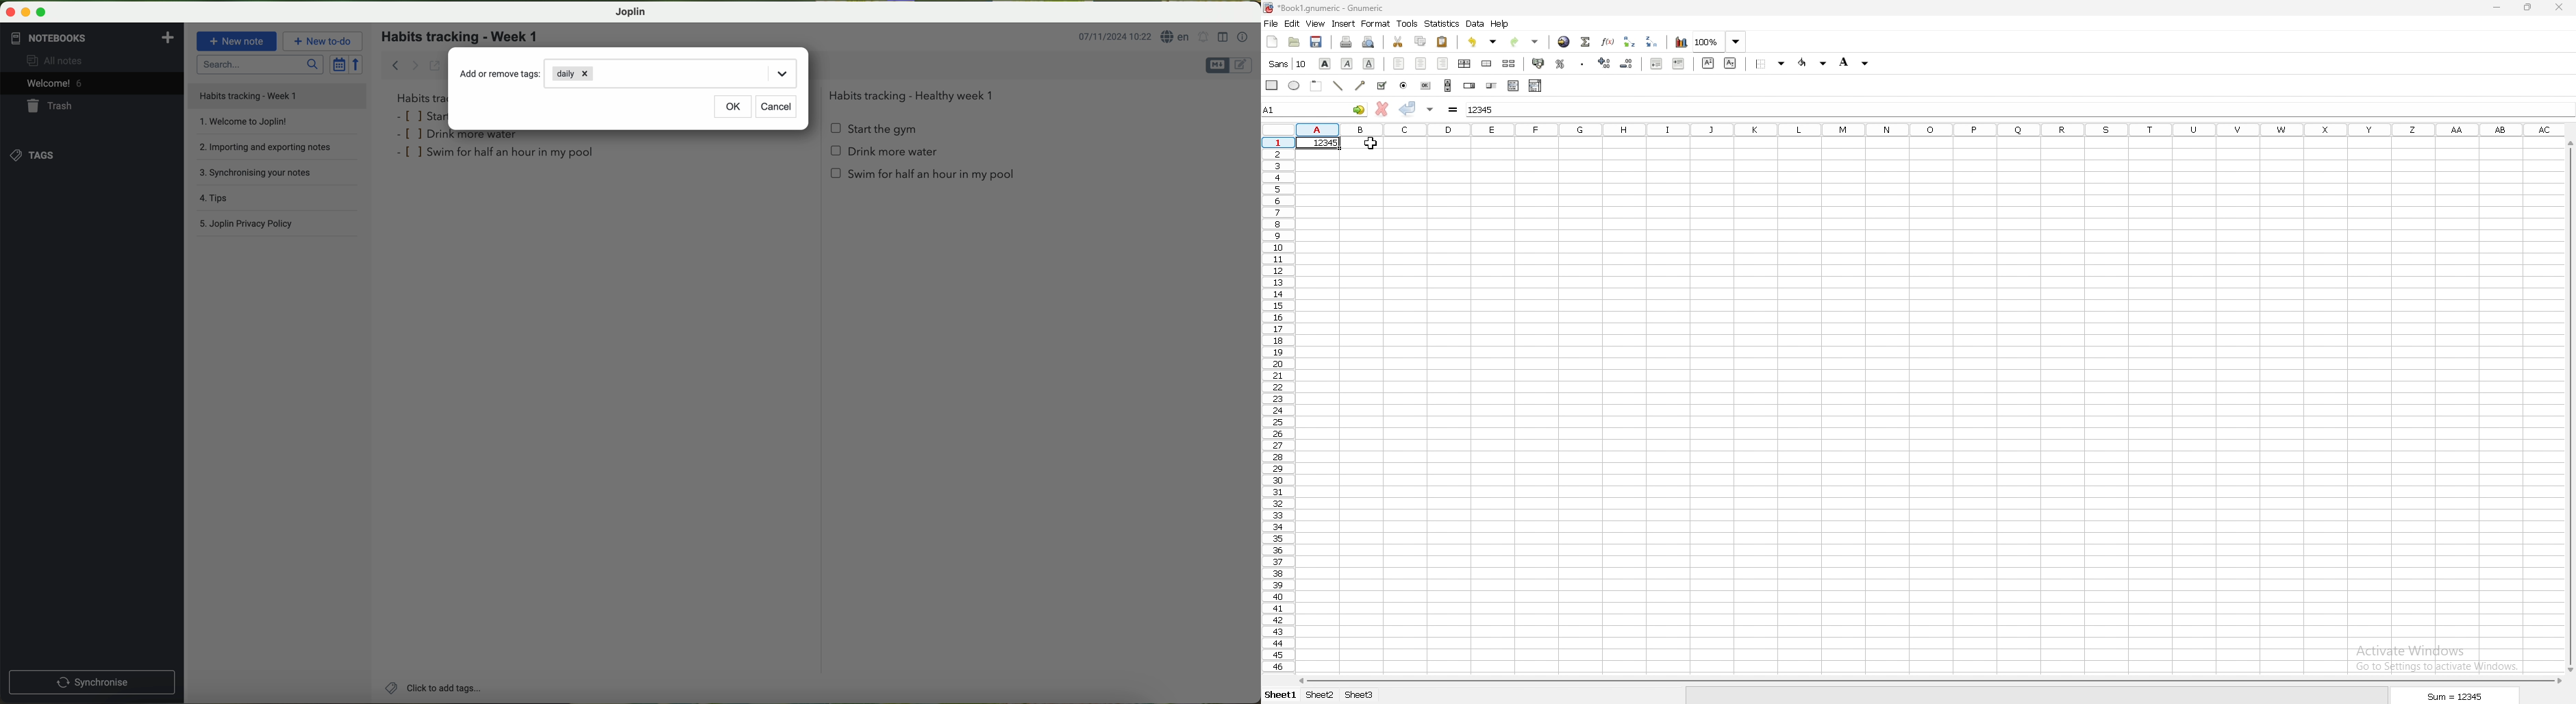 The height and width of the screenshot is (728, 2576). I want to click on resize, so click(2529, 6).